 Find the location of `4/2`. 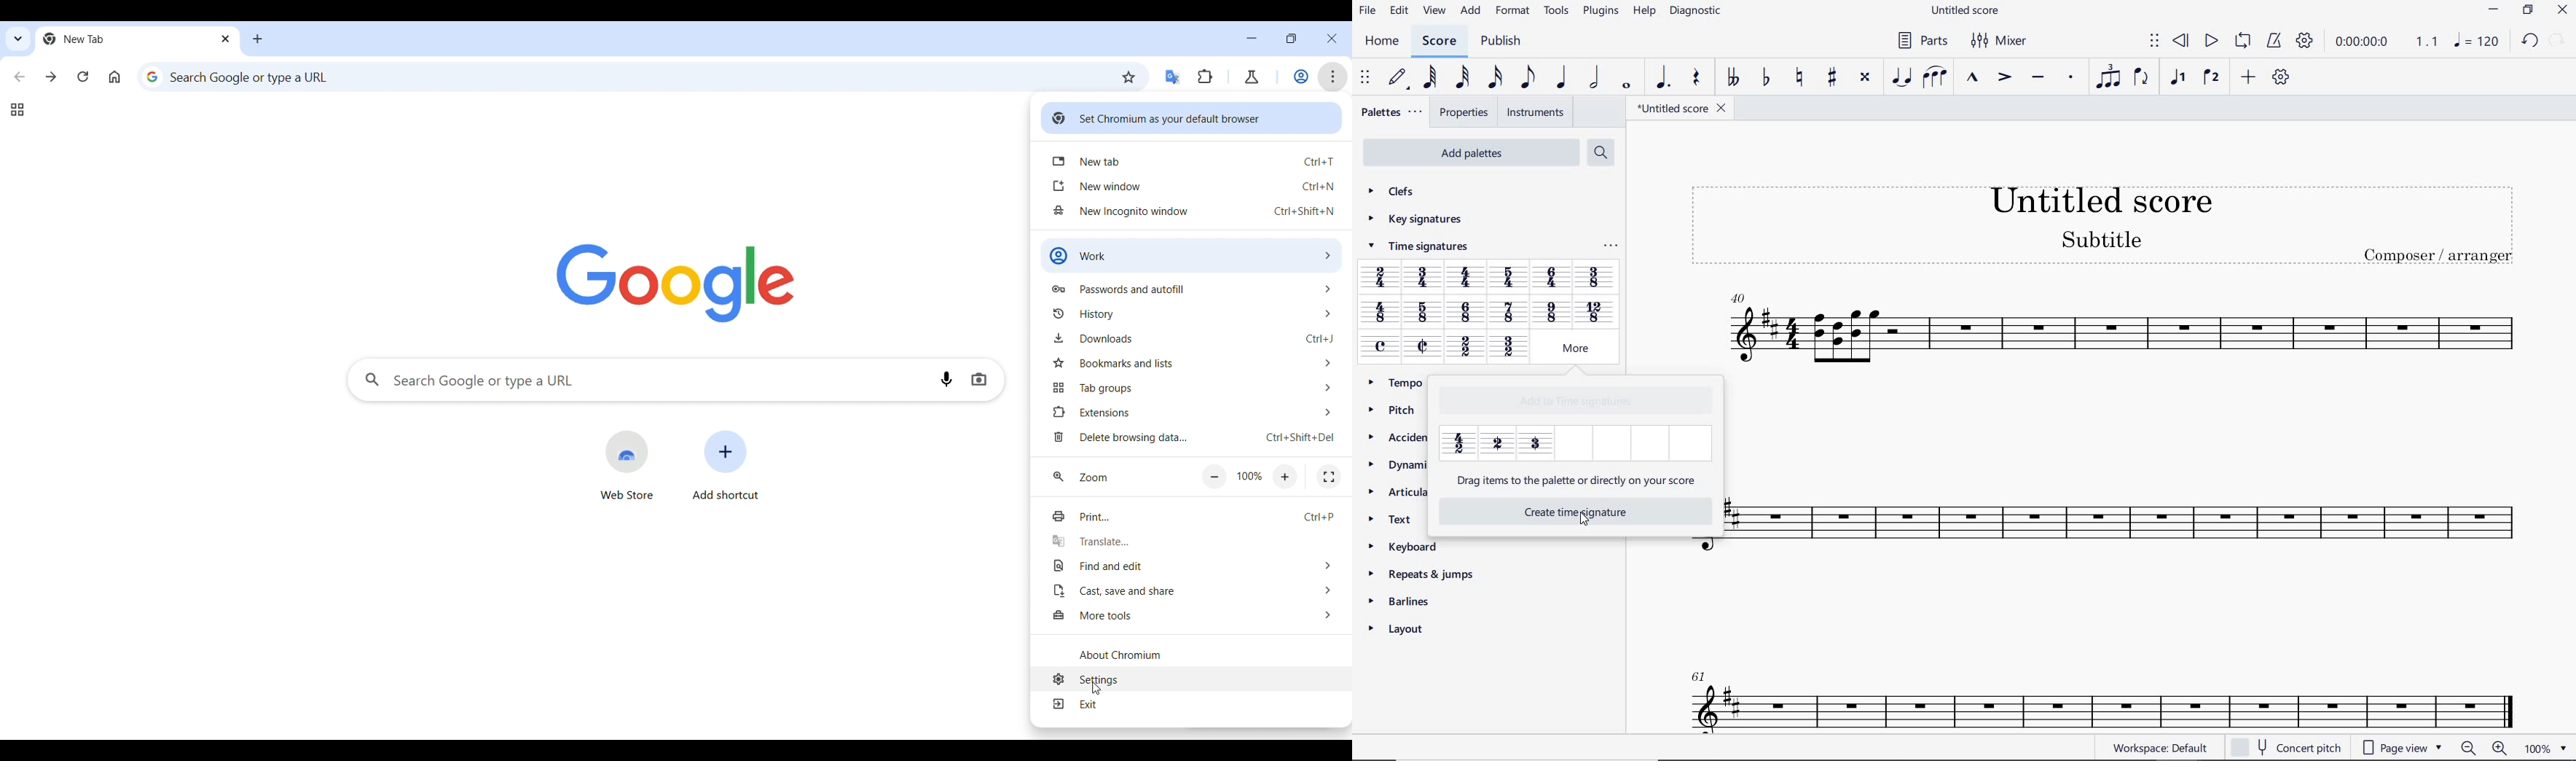

4/2 is located at coordinates (1458, 444).